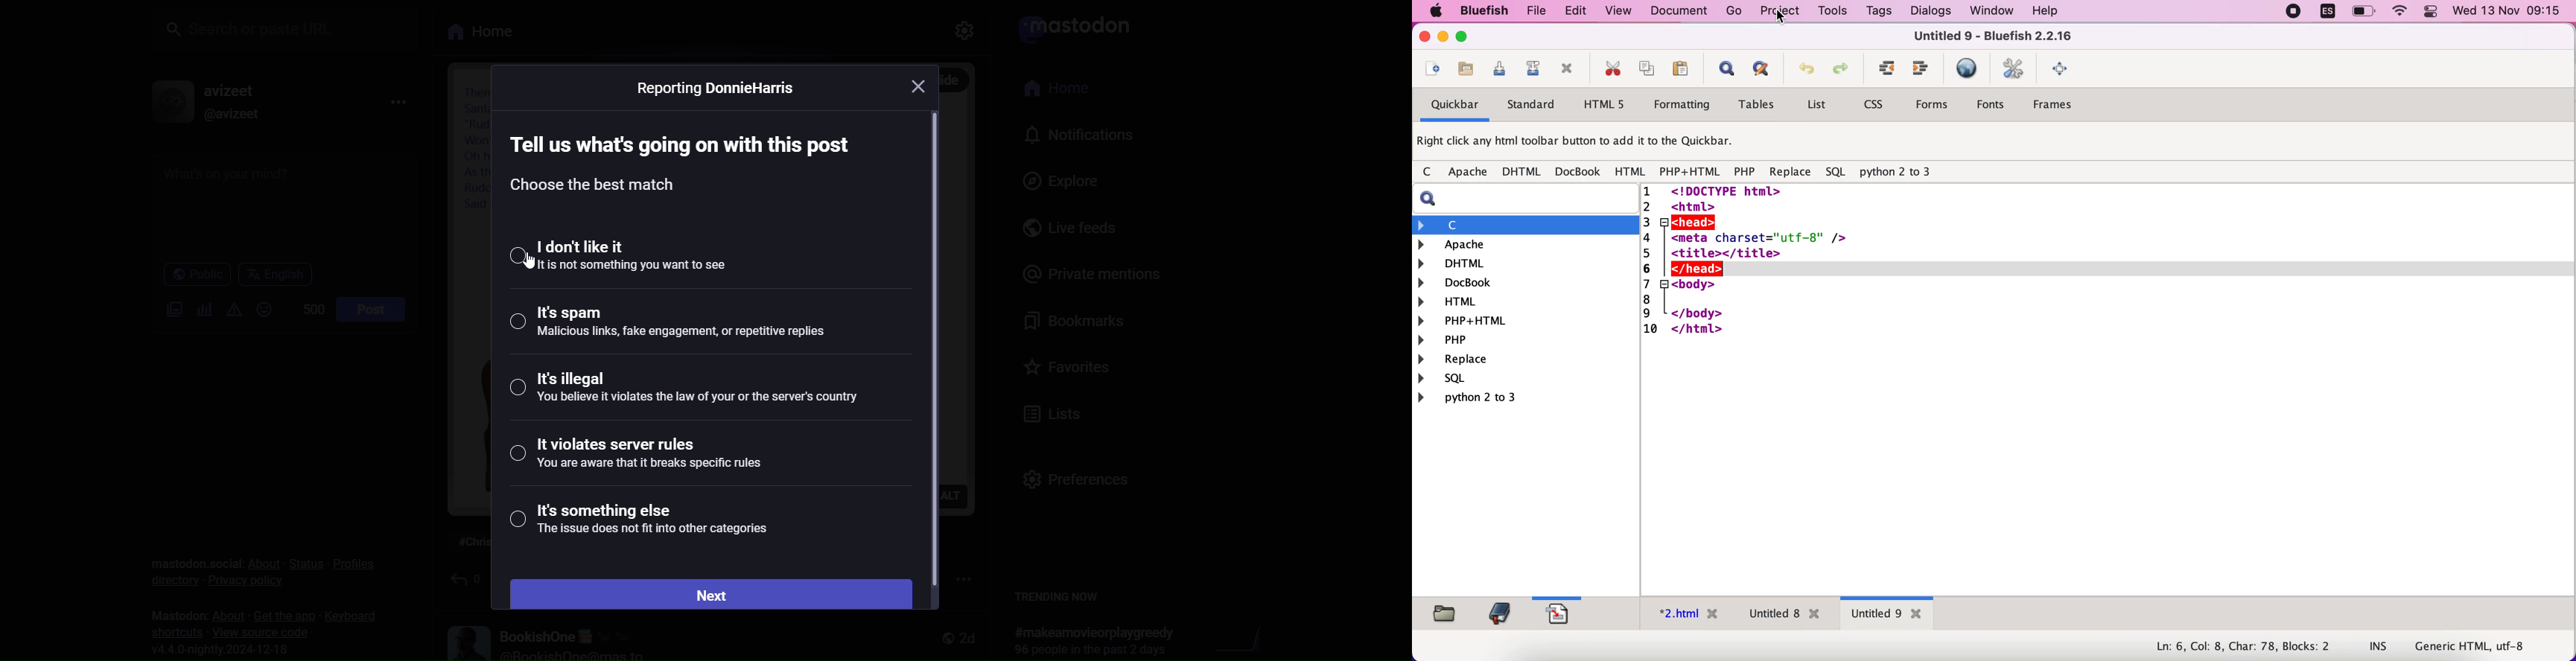 This screenshot has height=672, width=2576. I want to click on file, so click(1532, 11).